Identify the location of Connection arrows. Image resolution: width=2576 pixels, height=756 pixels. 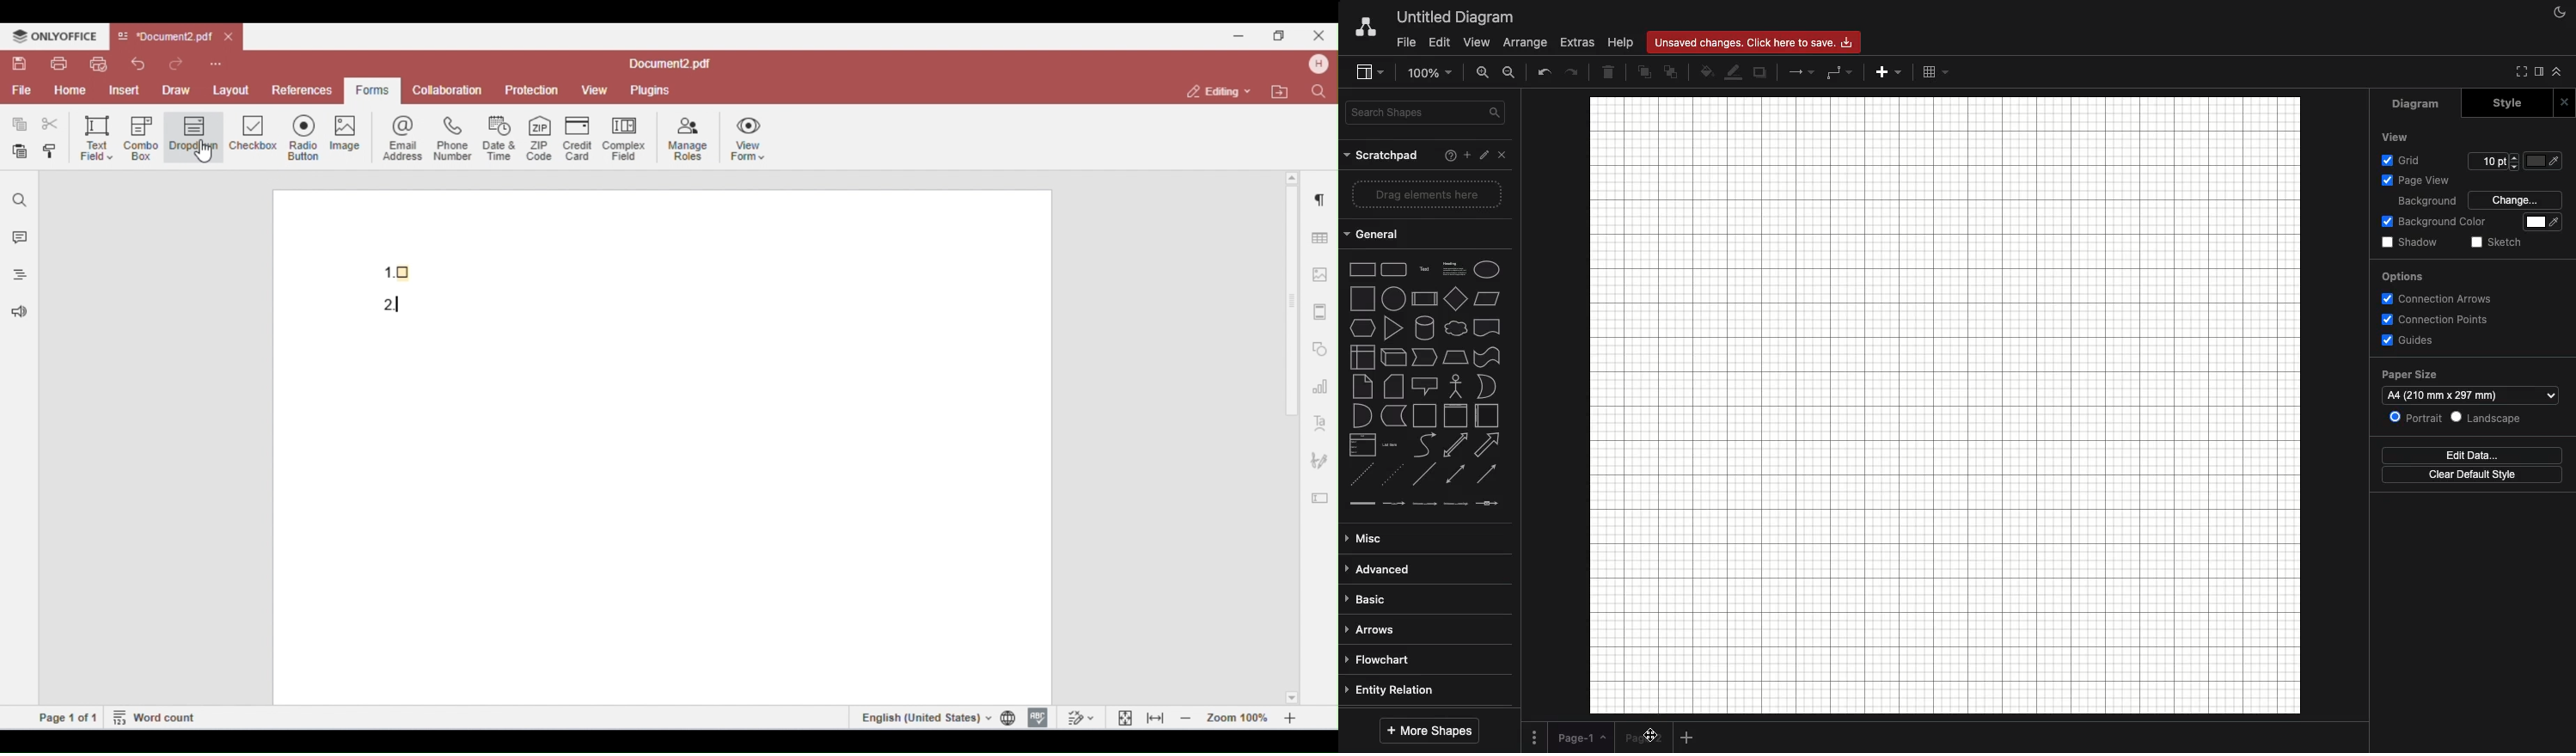
(2439, 297).